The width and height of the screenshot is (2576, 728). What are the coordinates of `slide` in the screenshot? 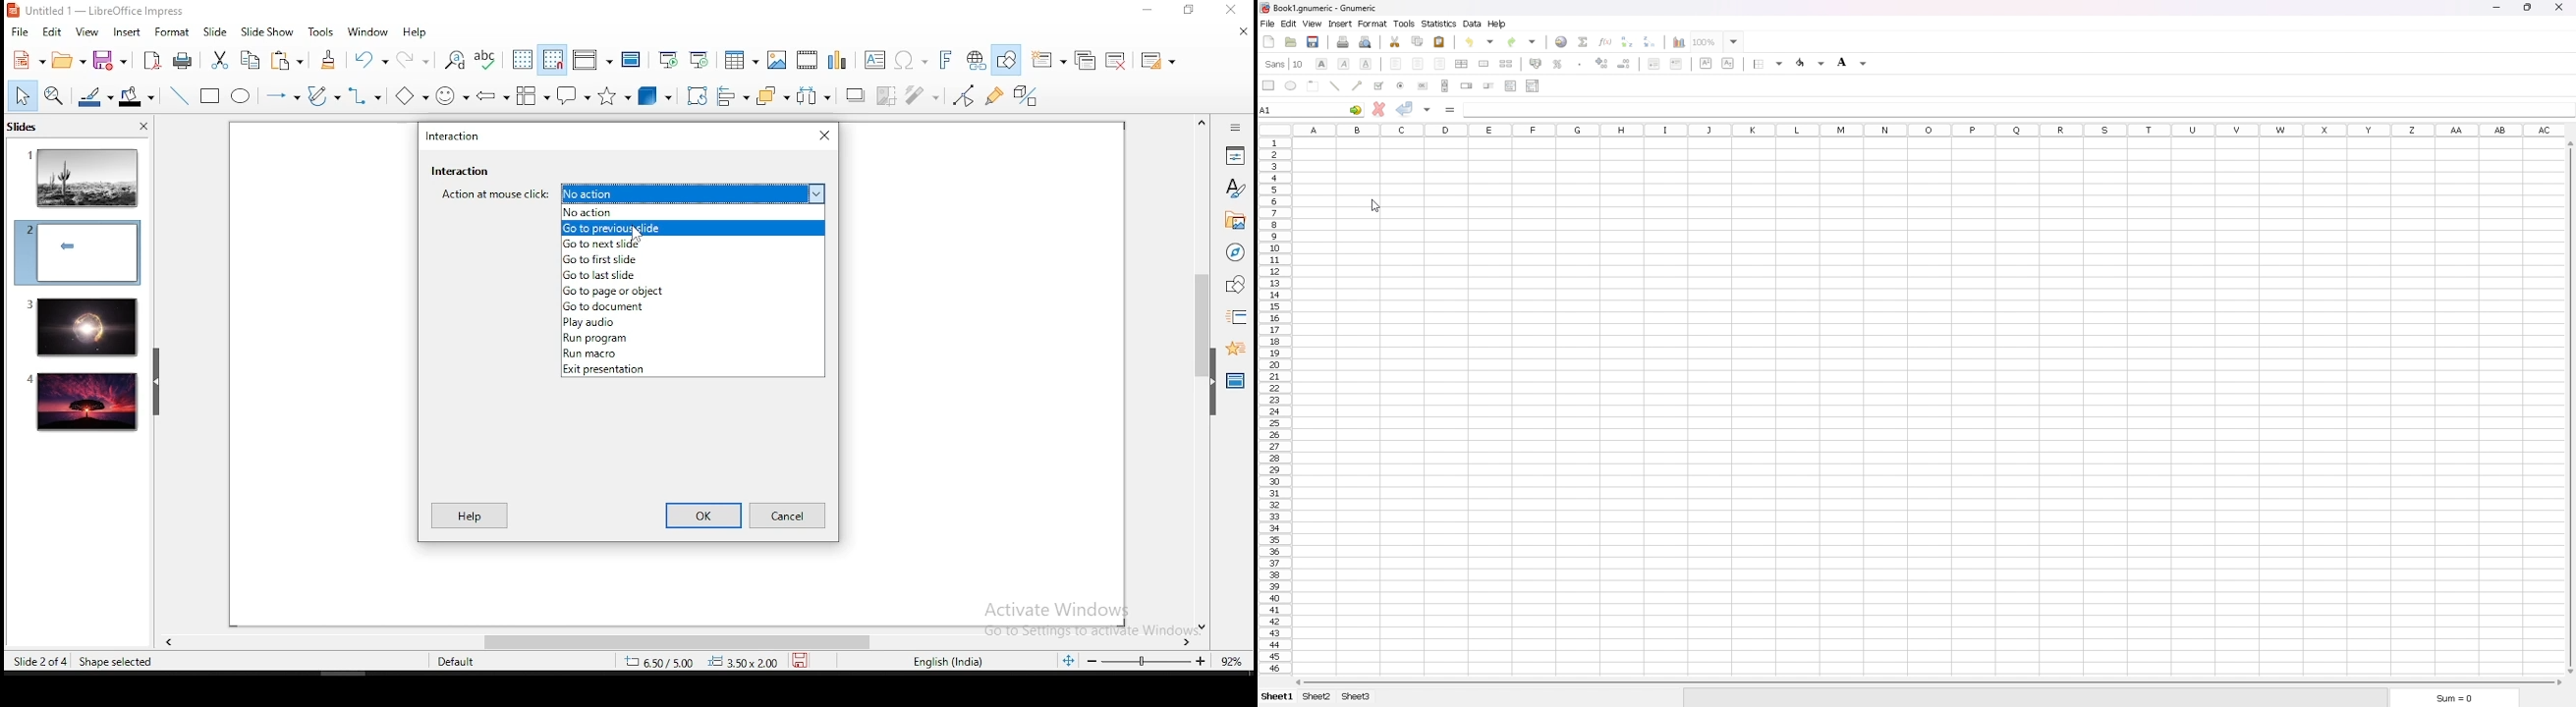 It's located at (81, 327).